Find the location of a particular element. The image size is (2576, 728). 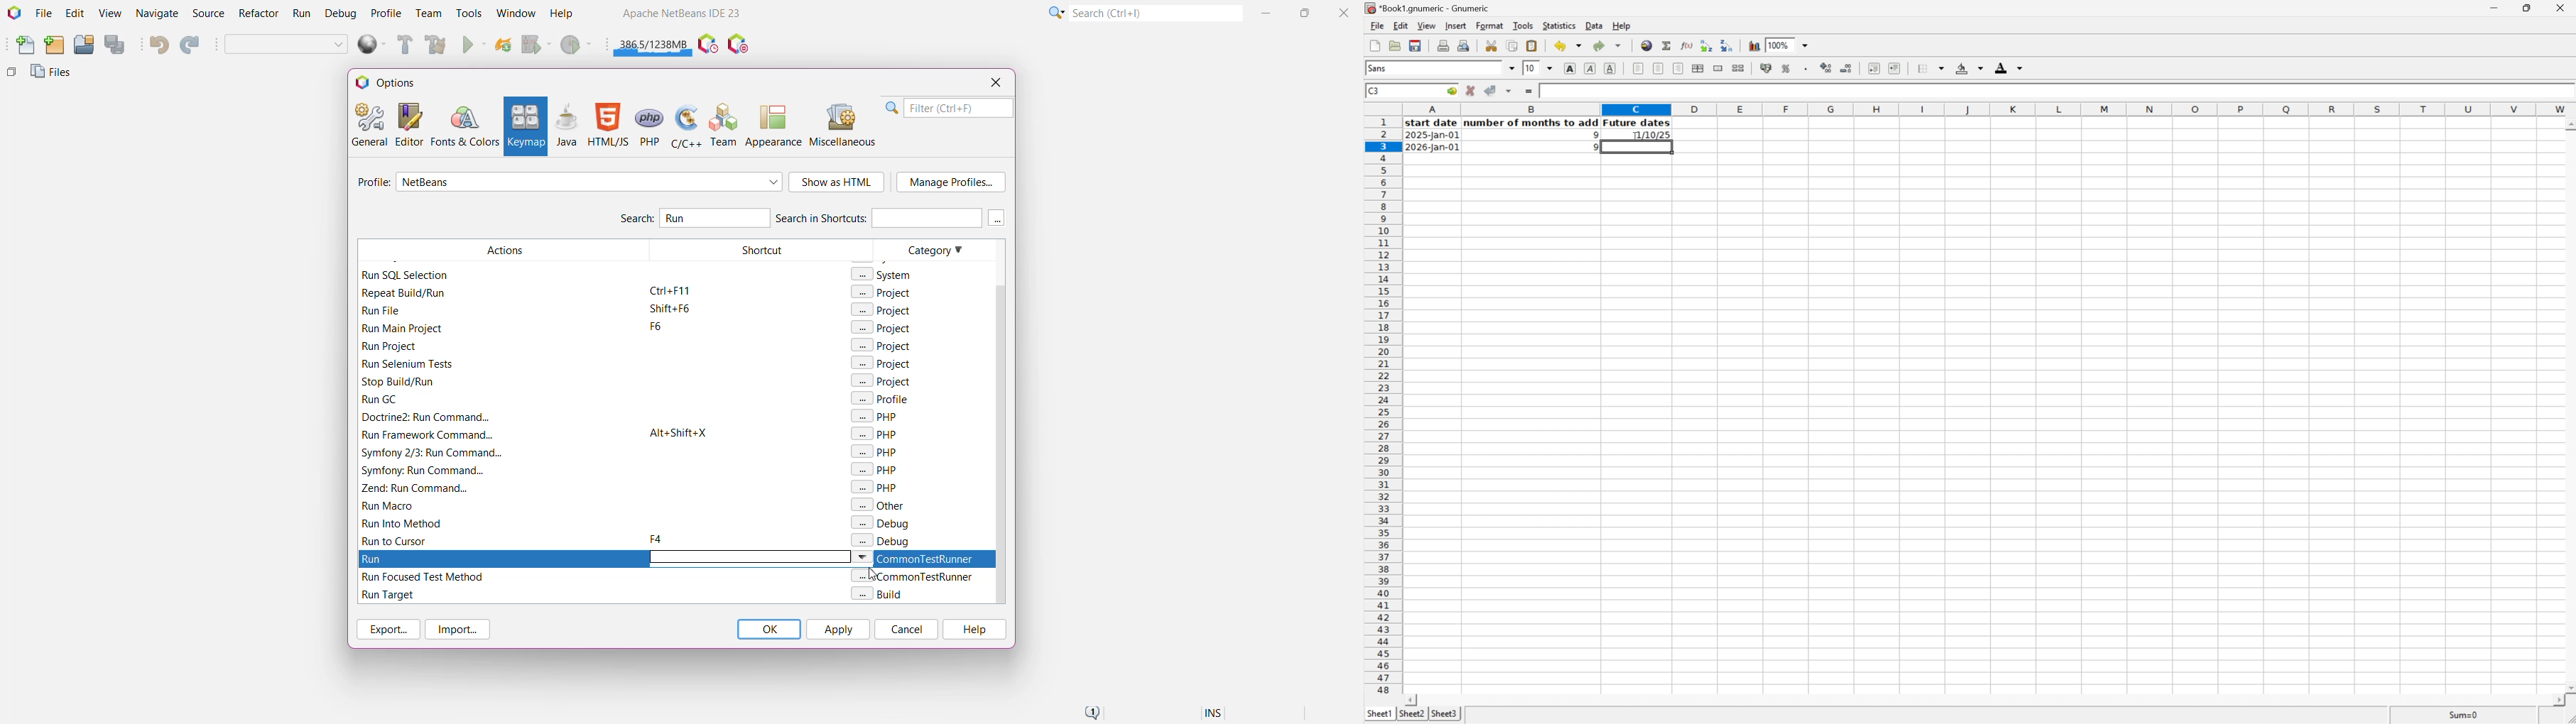

Align Left is located at coordinates (1637, 68).